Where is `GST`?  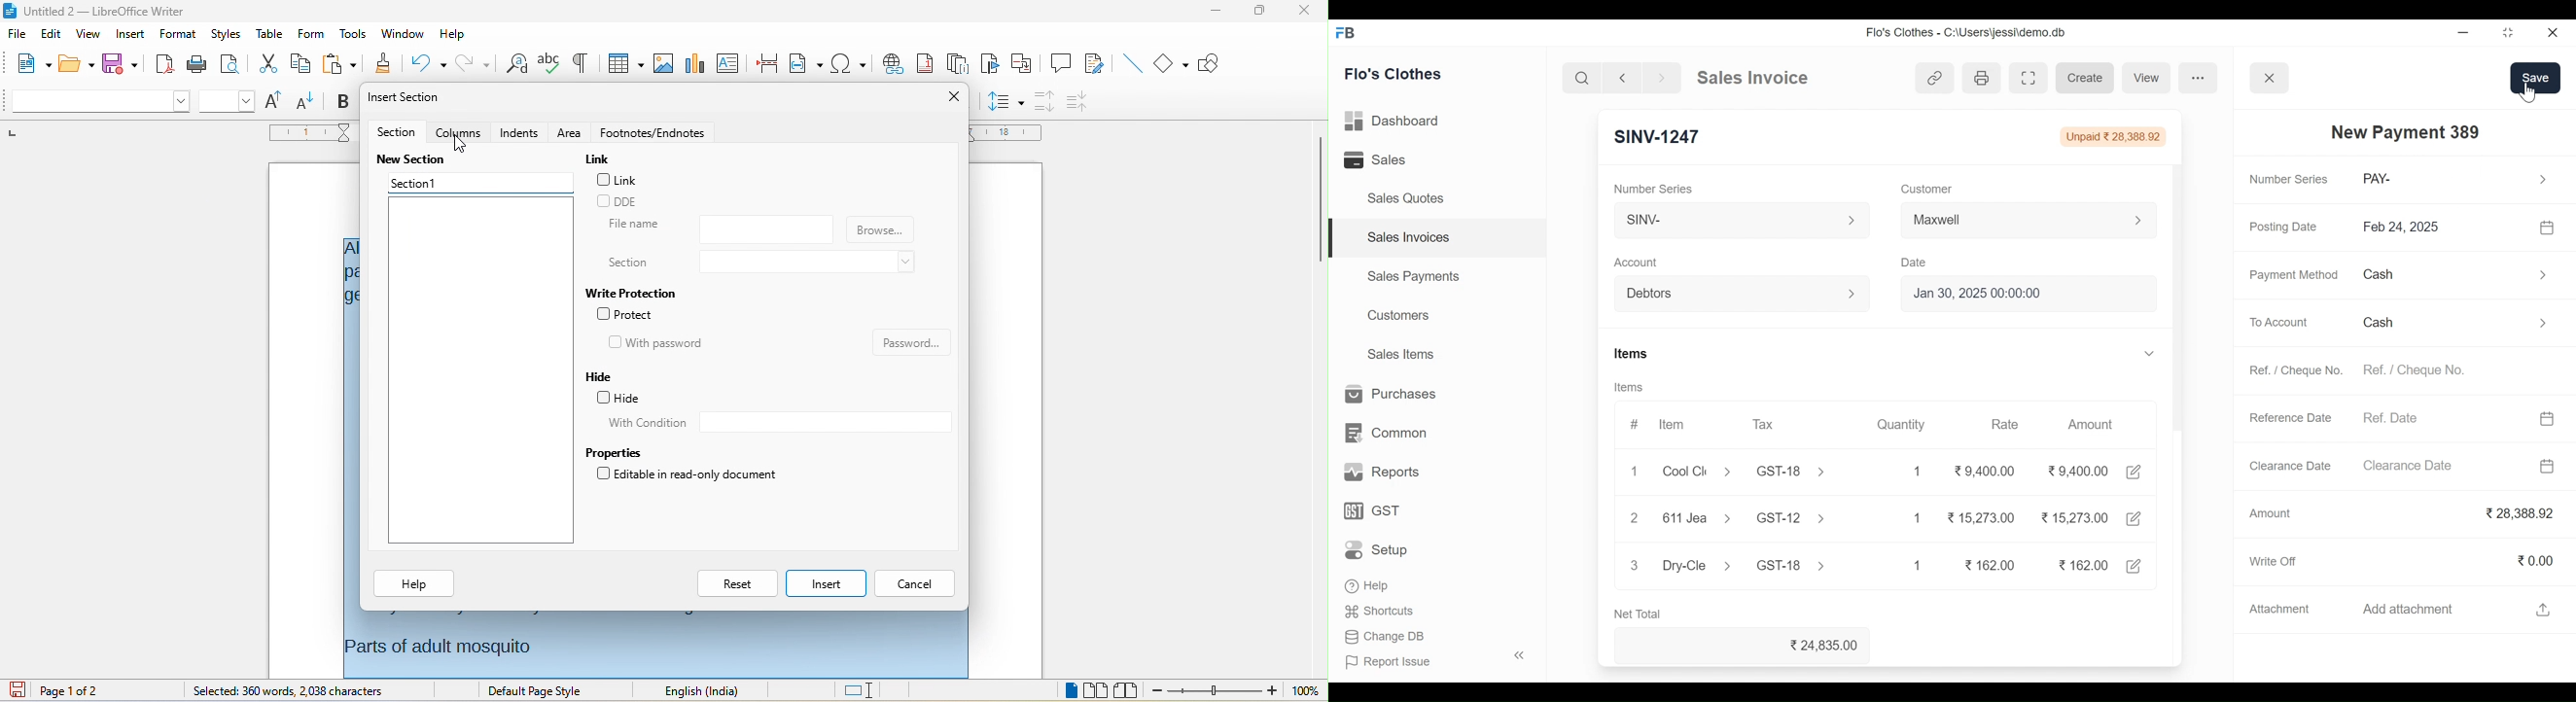
GST is located at coordinates (1372, 512).